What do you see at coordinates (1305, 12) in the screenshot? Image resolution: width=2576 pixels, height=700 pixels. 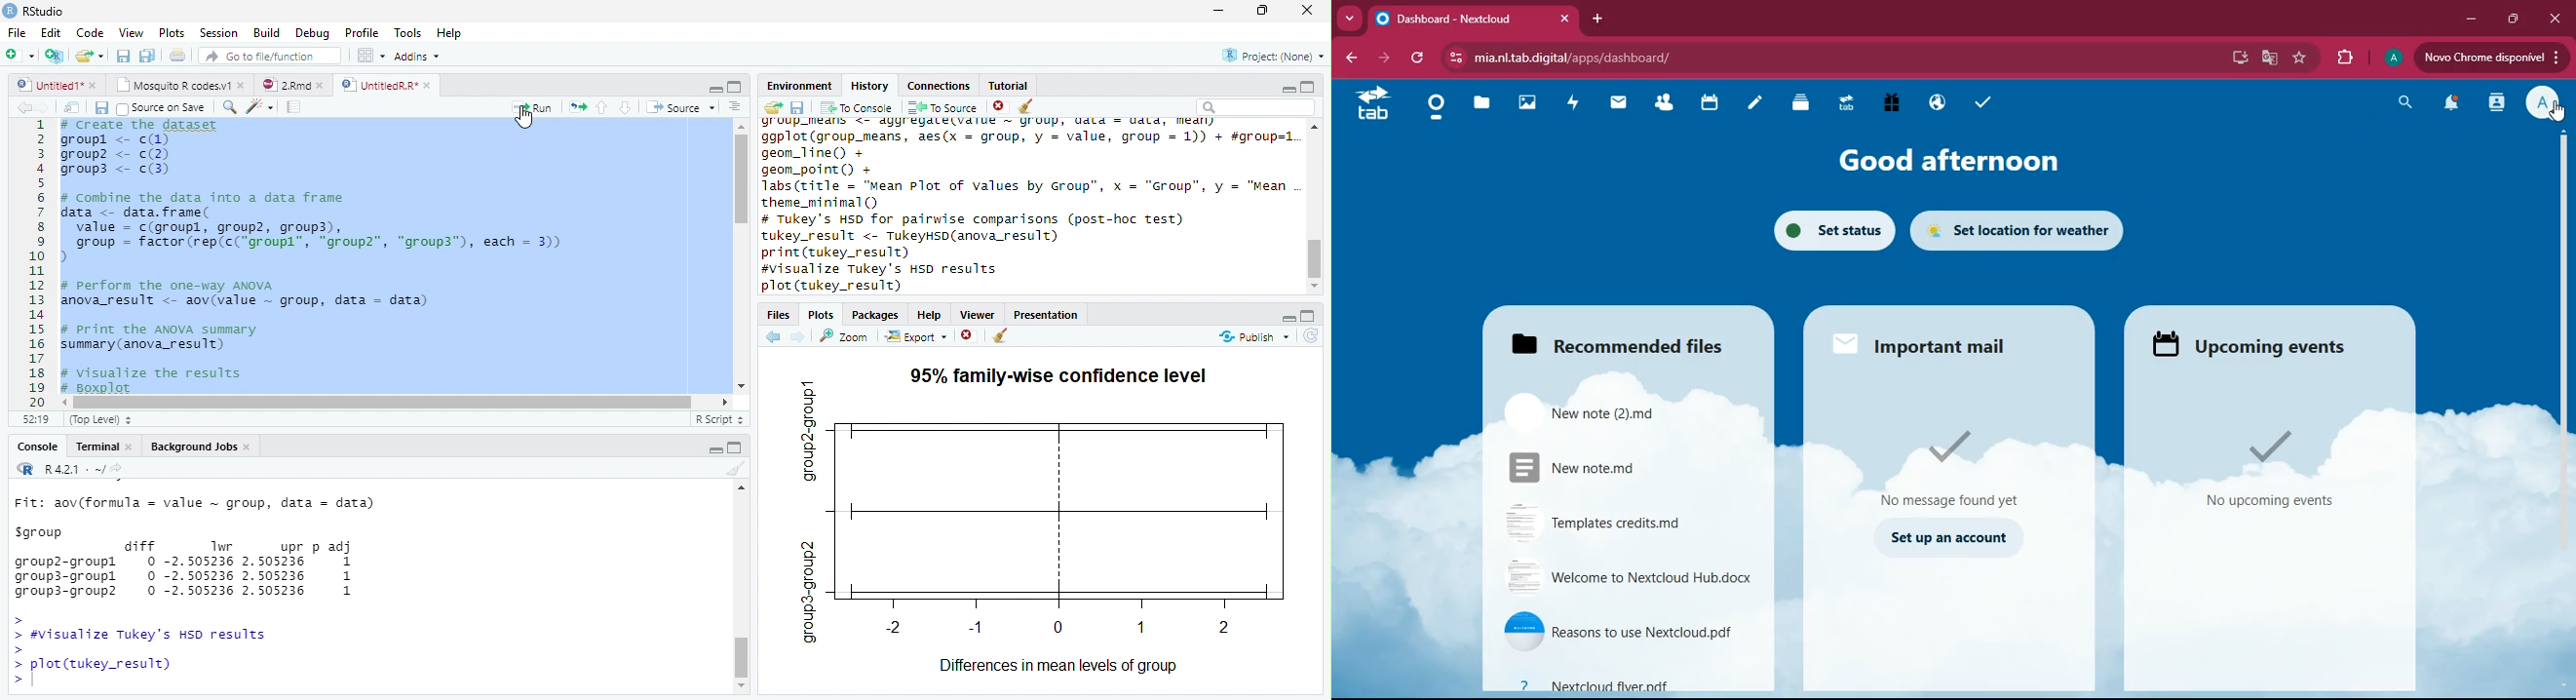 I see `Close` at bounding box center [1305, 12].